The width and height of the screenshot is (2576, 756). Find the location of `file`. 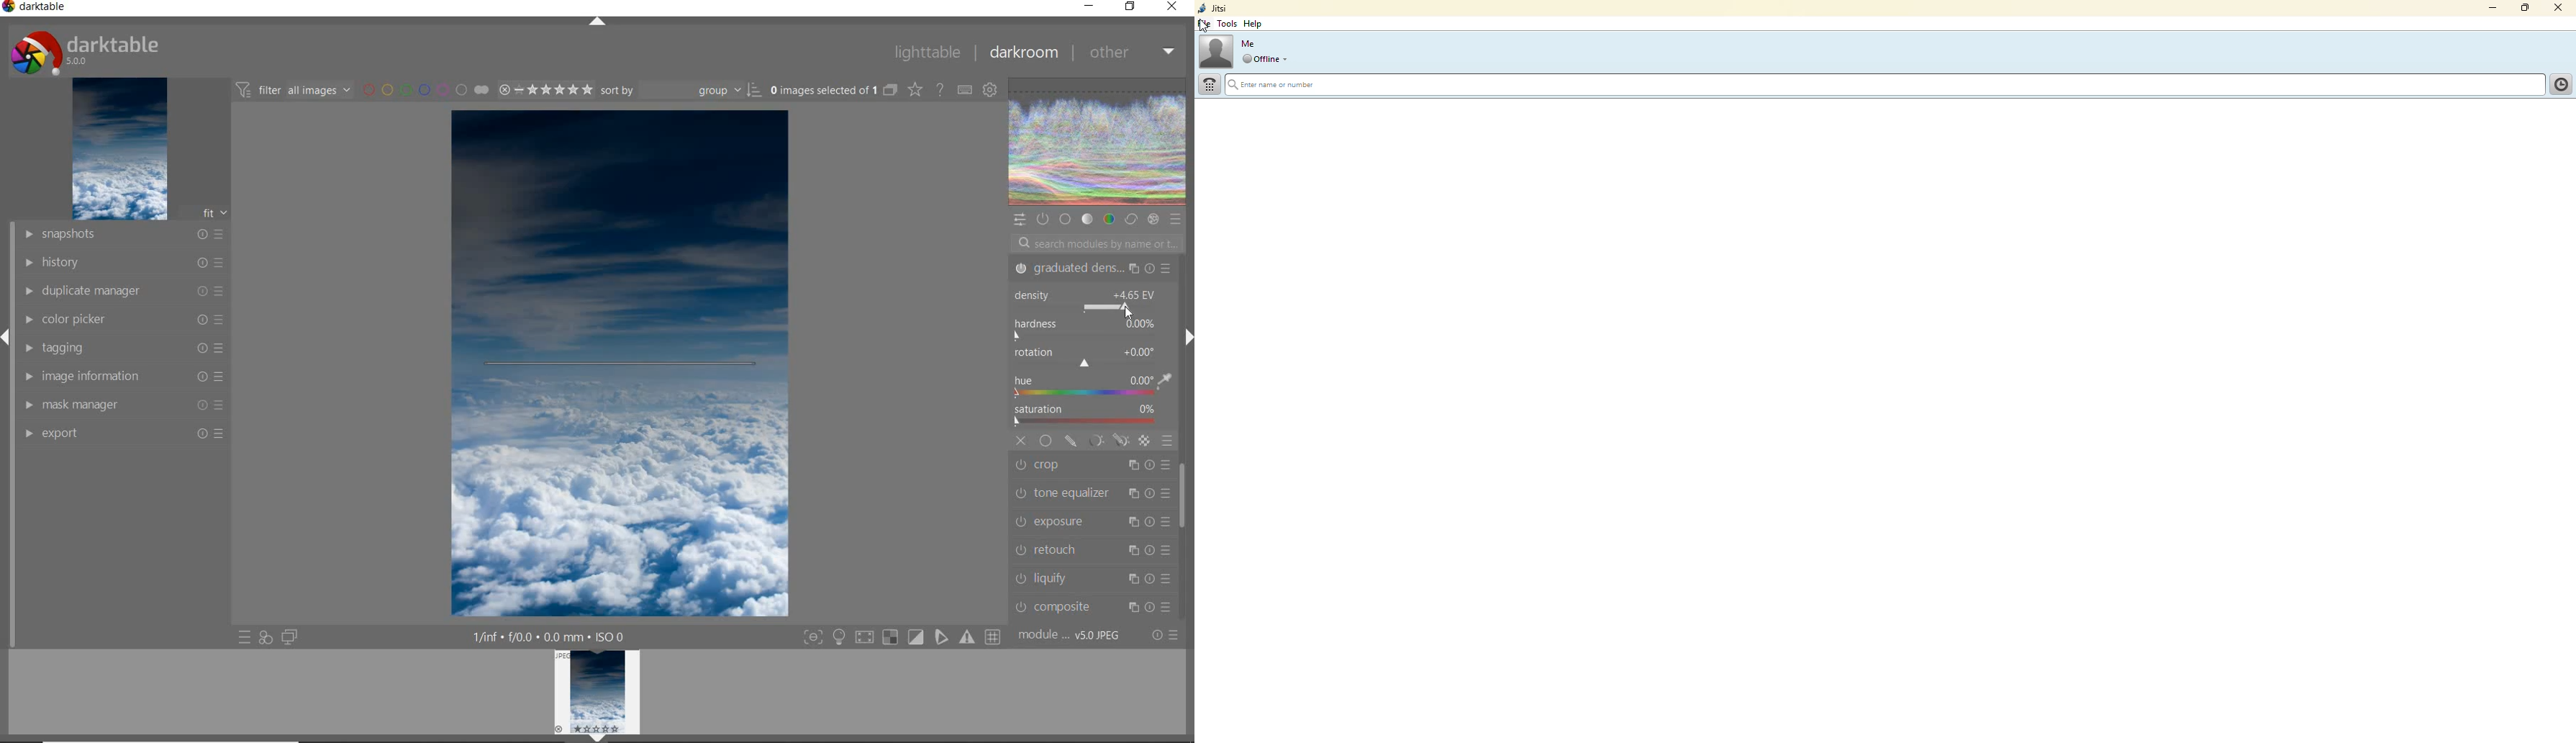

file is located at coordinates (1205, 24).